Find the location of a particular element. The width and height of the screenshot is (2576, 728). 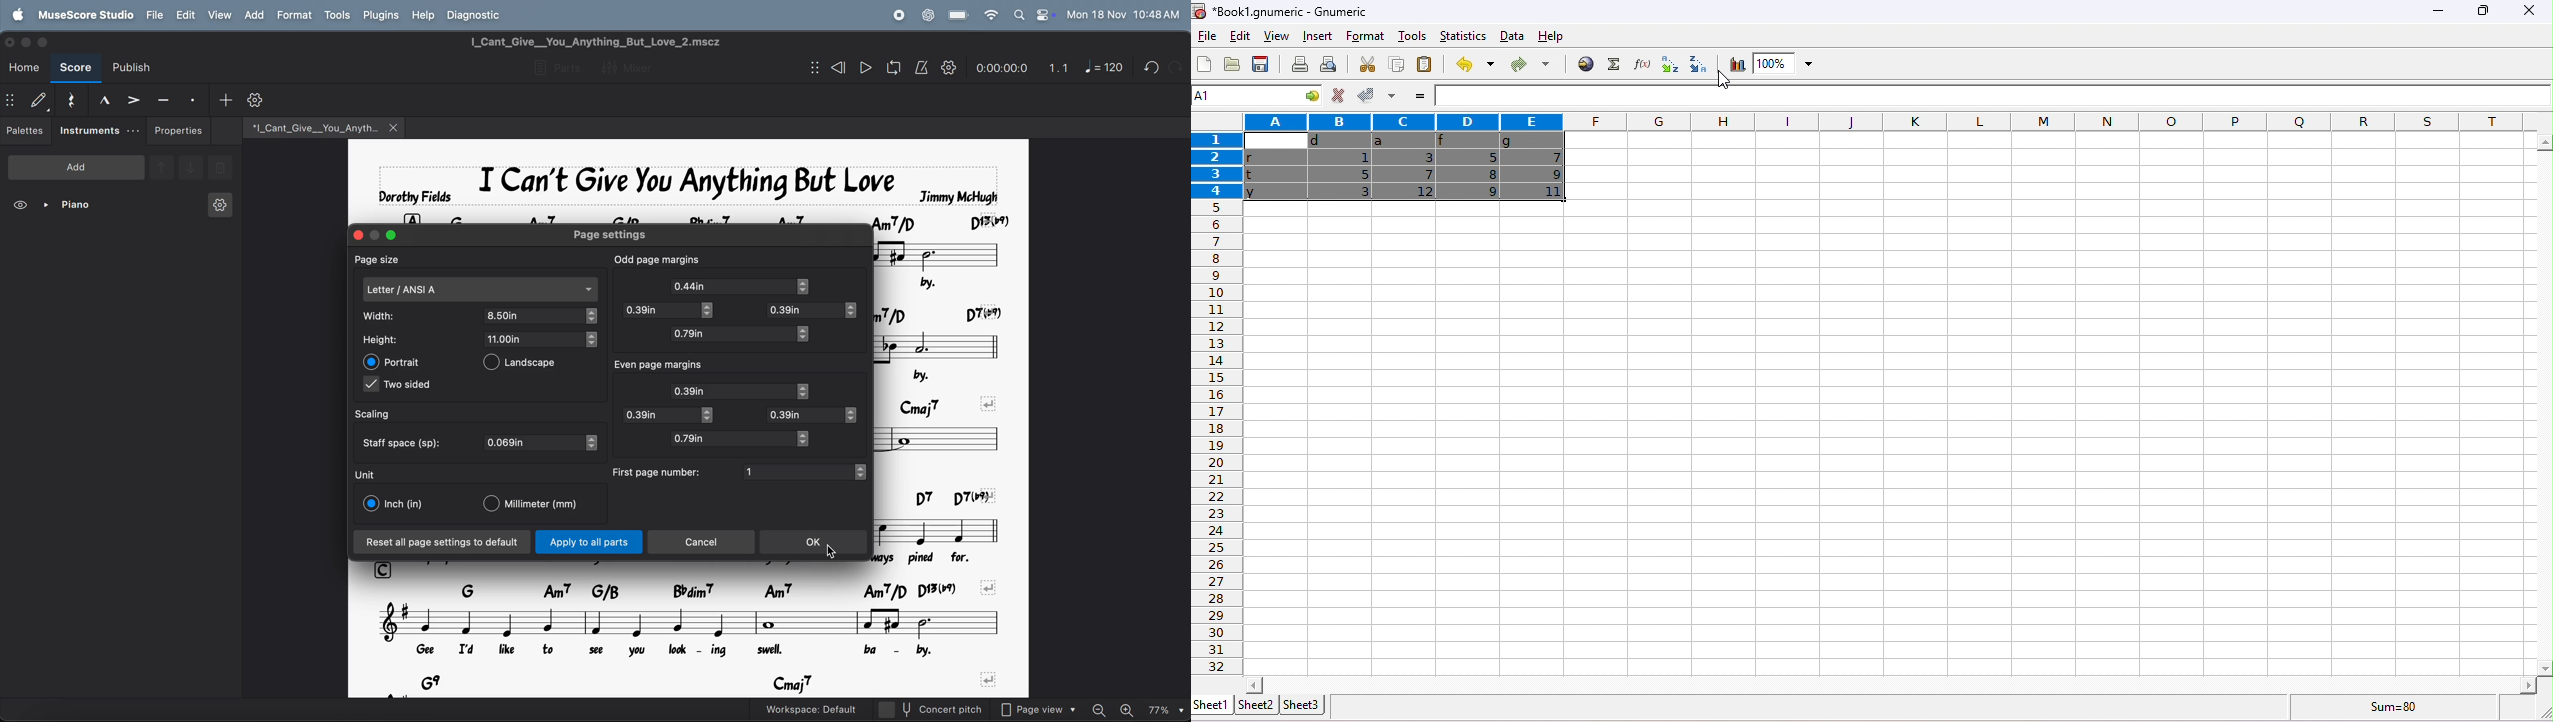

notes is located at coordinates (941, 344).